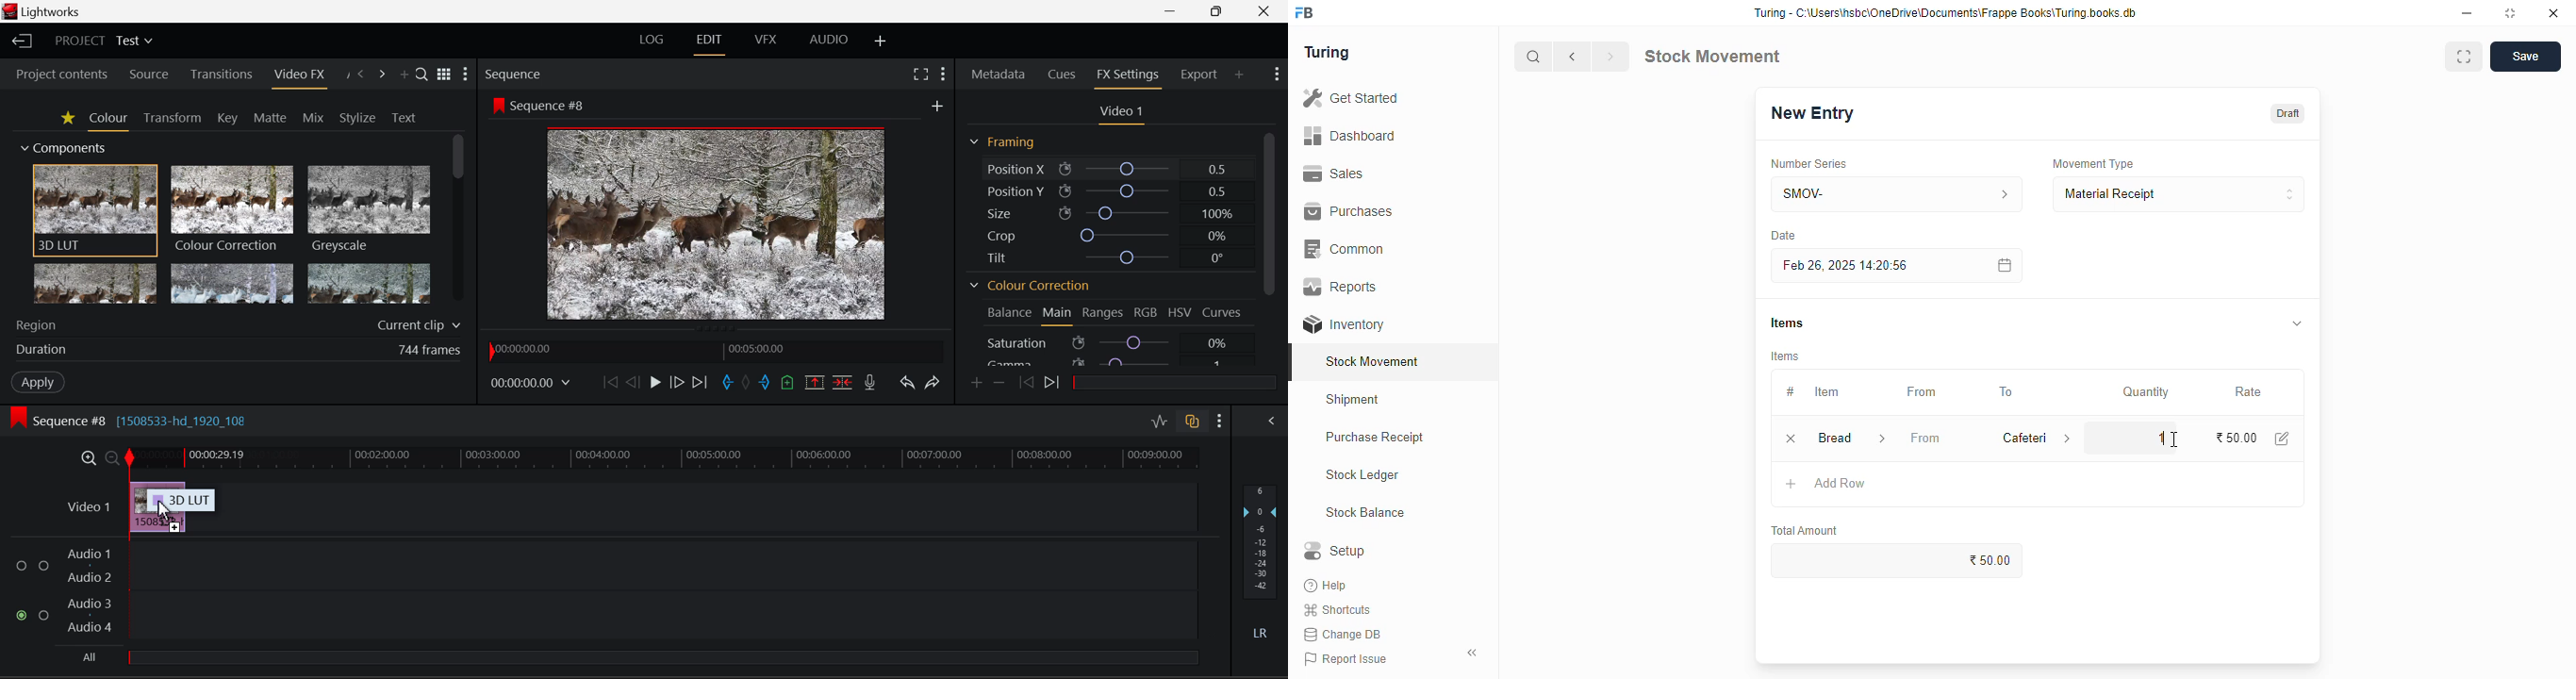 The height and width of the screenshot is (700, 2576). I want to click on Frame Time , so click(530, 386).